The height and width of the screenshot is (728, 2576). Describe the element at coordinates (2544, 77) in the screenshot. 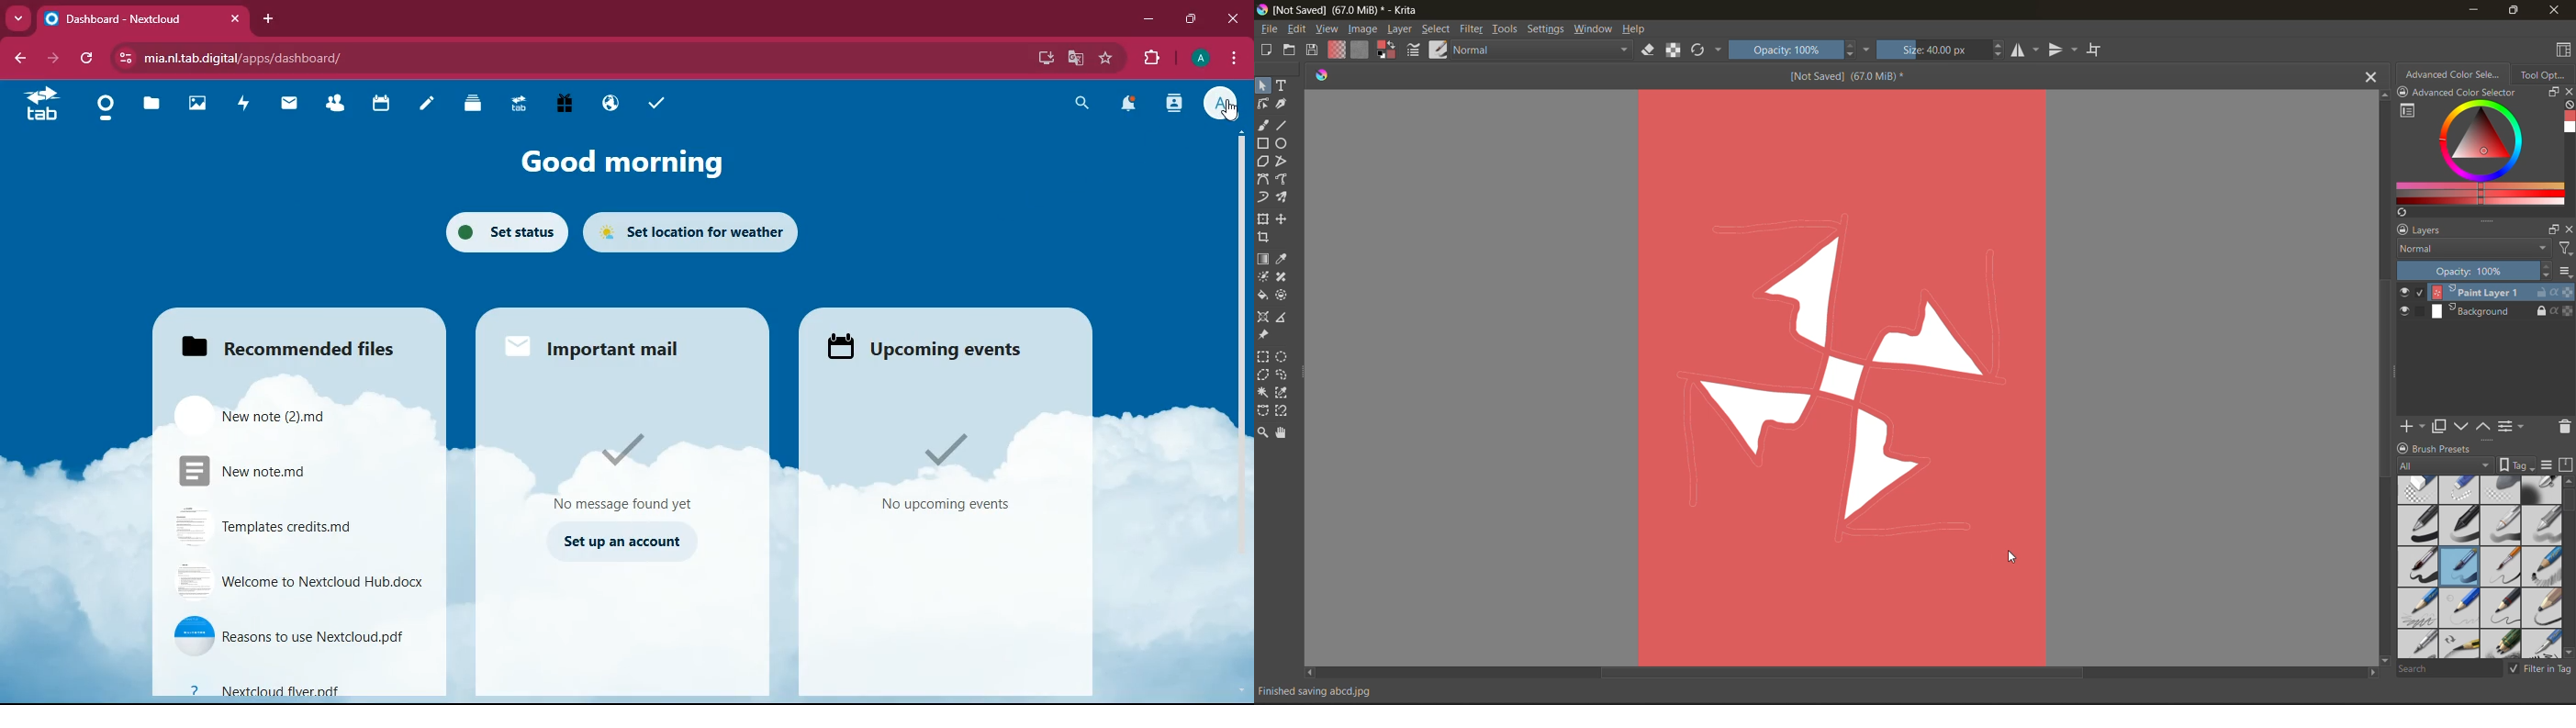

I see `tool options` at that location.